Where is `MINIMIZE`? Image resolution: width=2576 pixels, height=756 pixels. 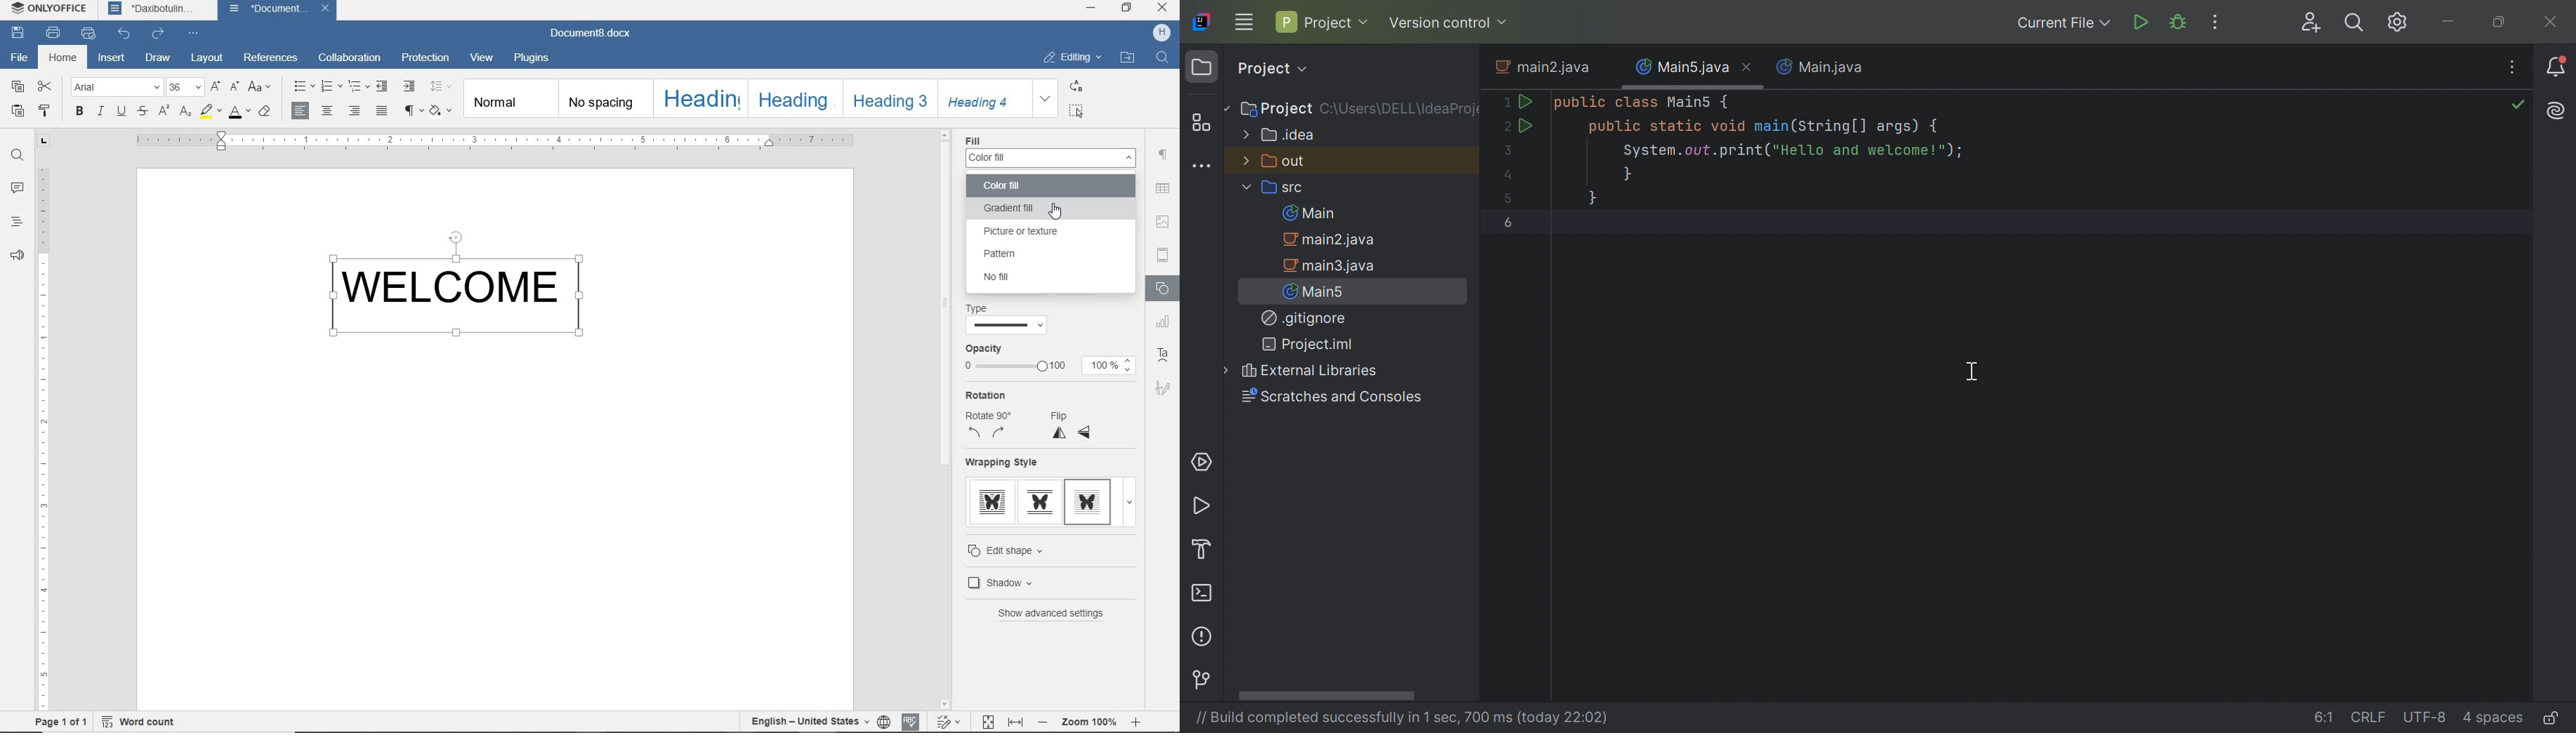
MINIMIZE is located at coordinates (1091, 7).